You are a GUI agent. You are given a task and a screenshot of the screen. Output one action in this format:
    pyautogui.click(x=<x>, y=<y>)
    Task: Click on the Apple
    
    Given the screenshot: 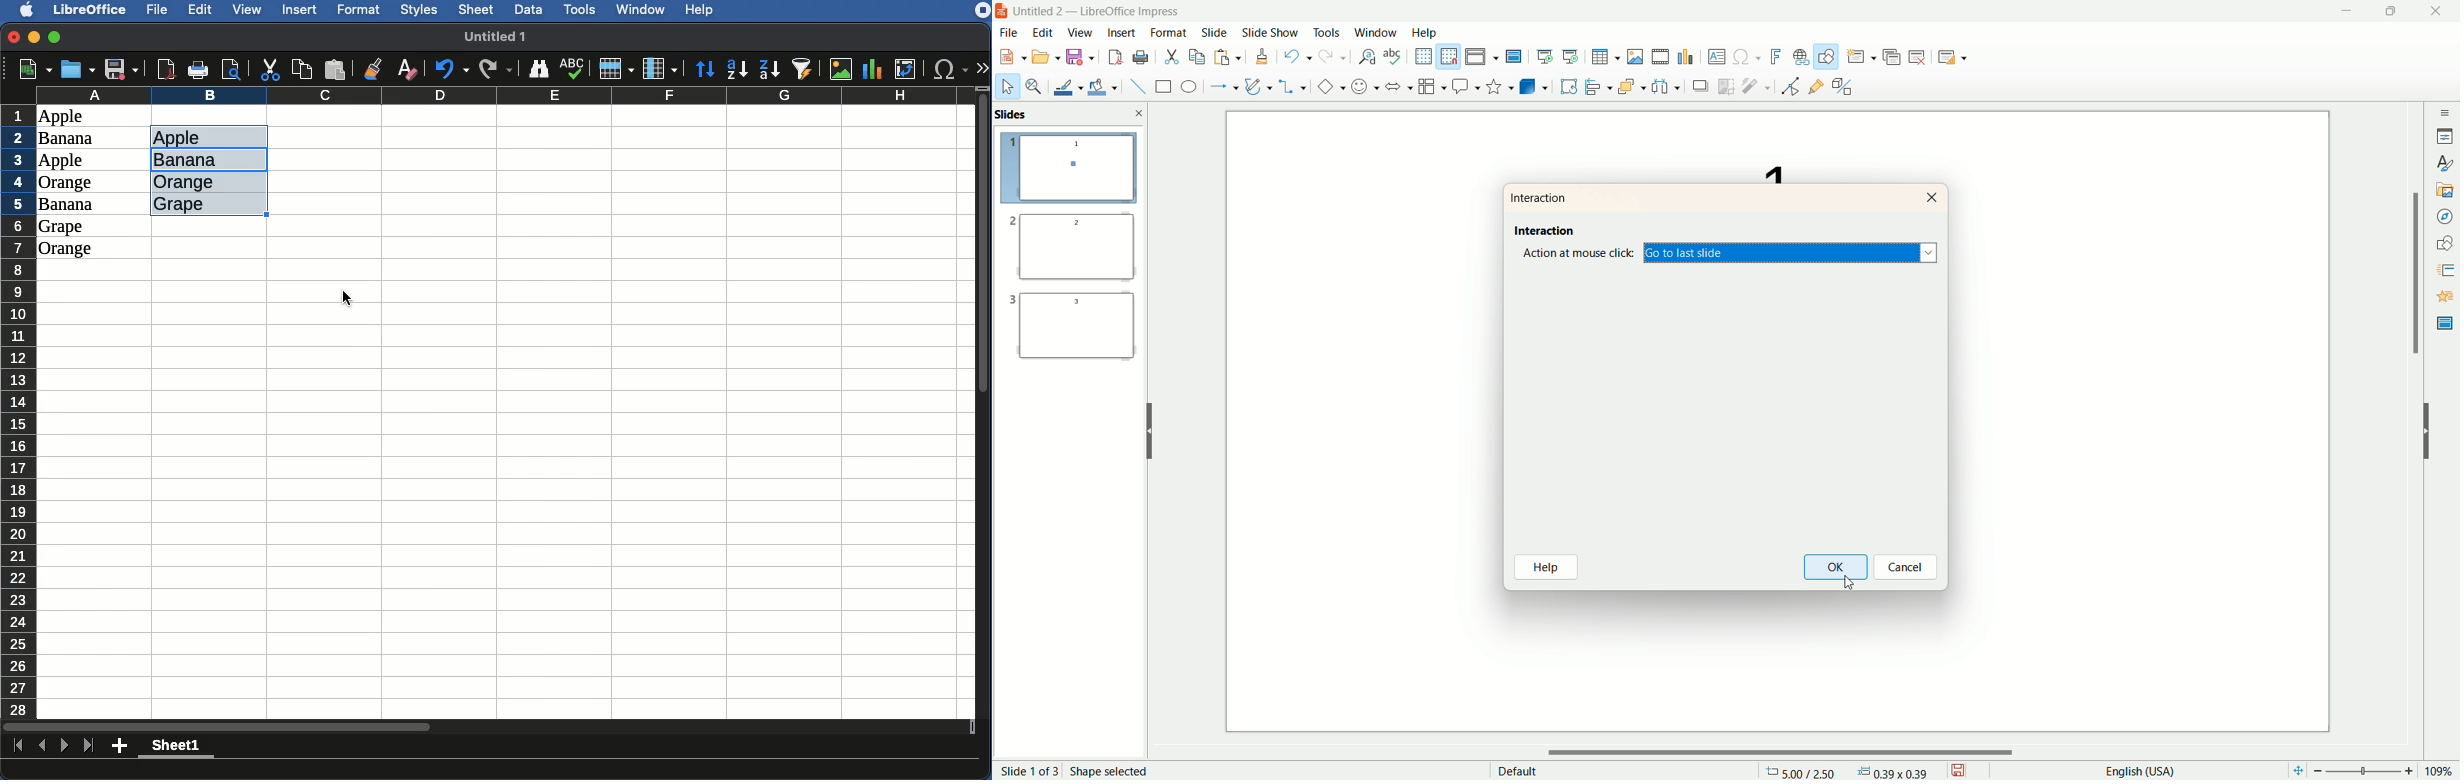 What is the action you would take?
    pyautogui.click(x=61, y=117)
    